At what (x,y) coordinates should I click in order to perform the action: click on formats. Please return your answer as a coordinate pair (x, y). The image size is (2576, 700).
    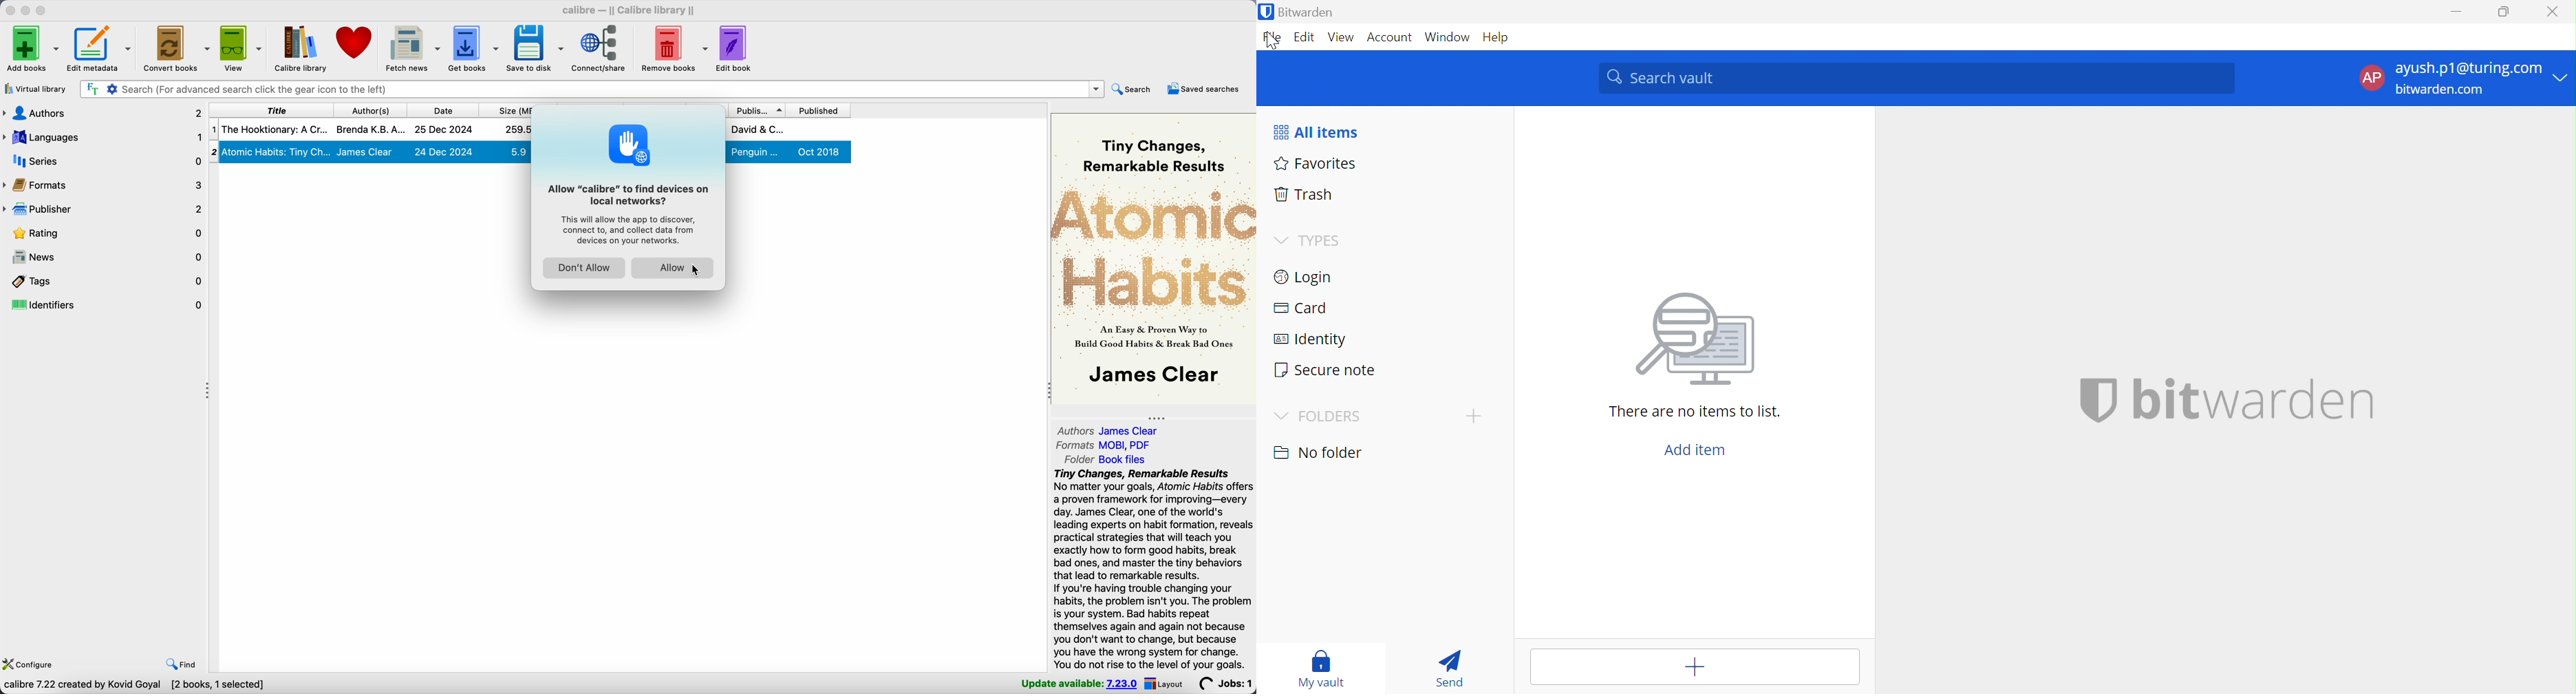
    Looking at the image, I should click on (1107, 445).